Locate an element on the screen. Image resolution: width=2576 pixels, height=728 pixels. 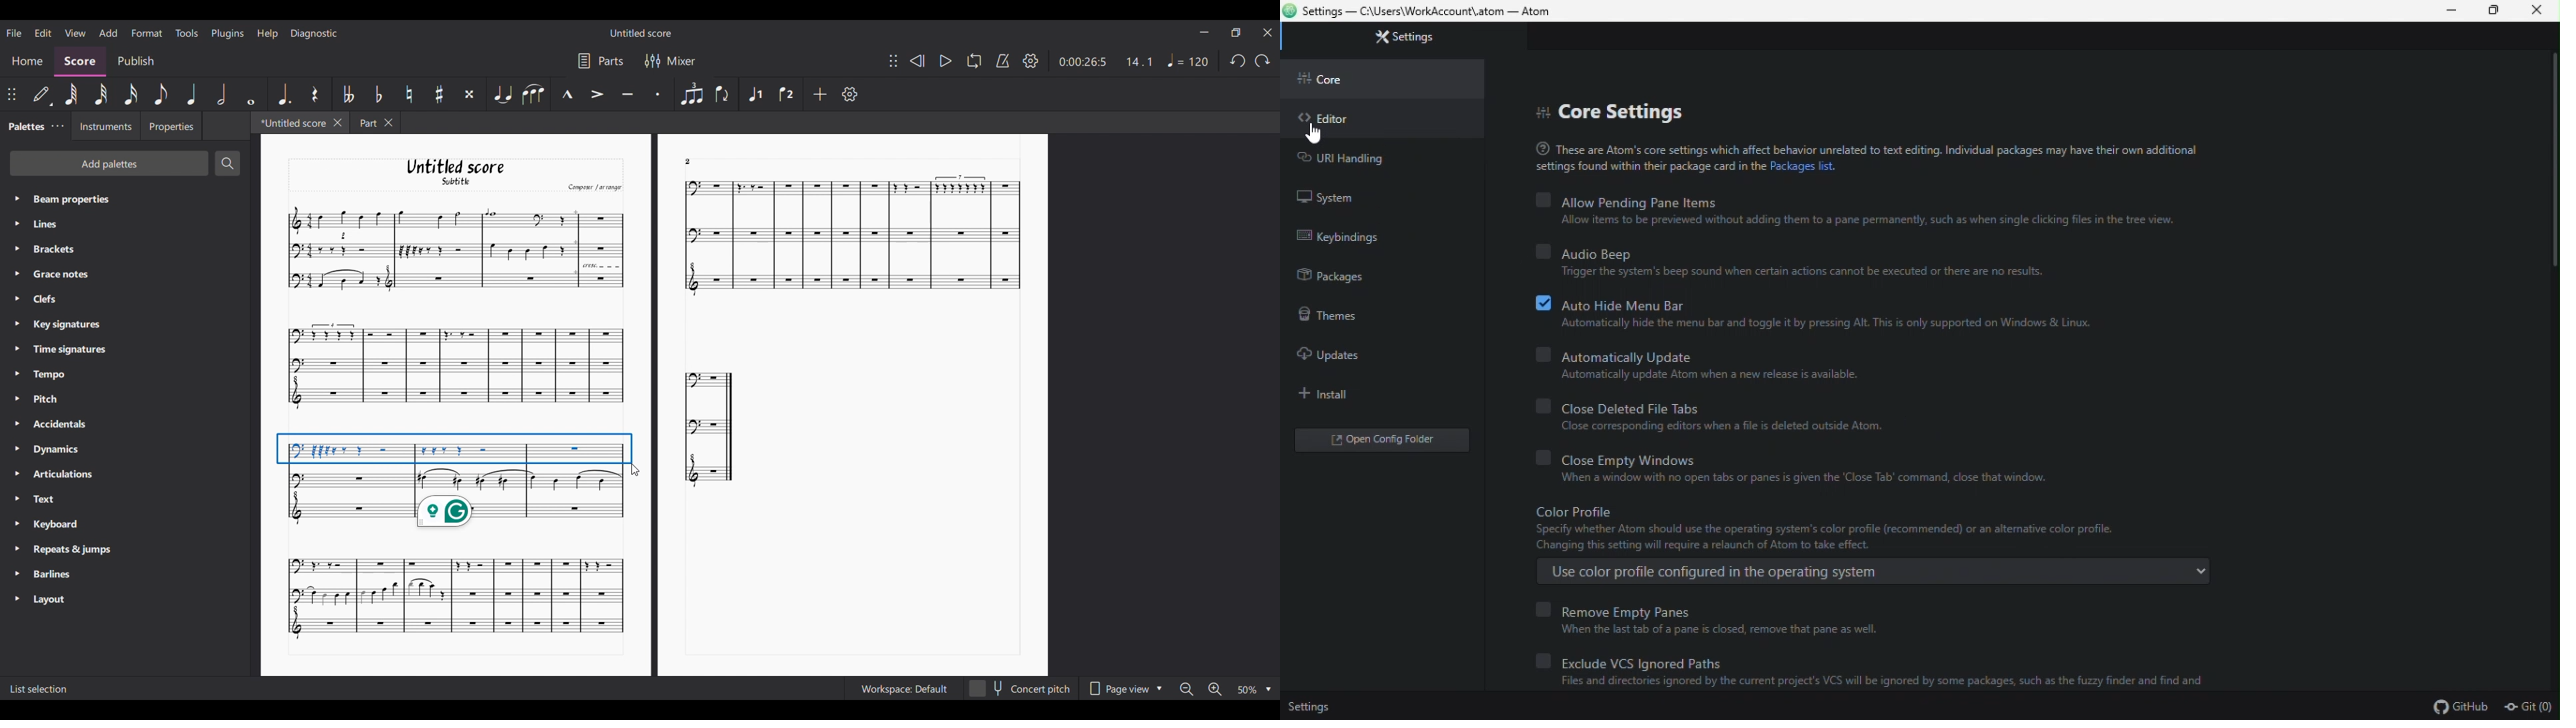
Tie is located at coordinates (503, 93).